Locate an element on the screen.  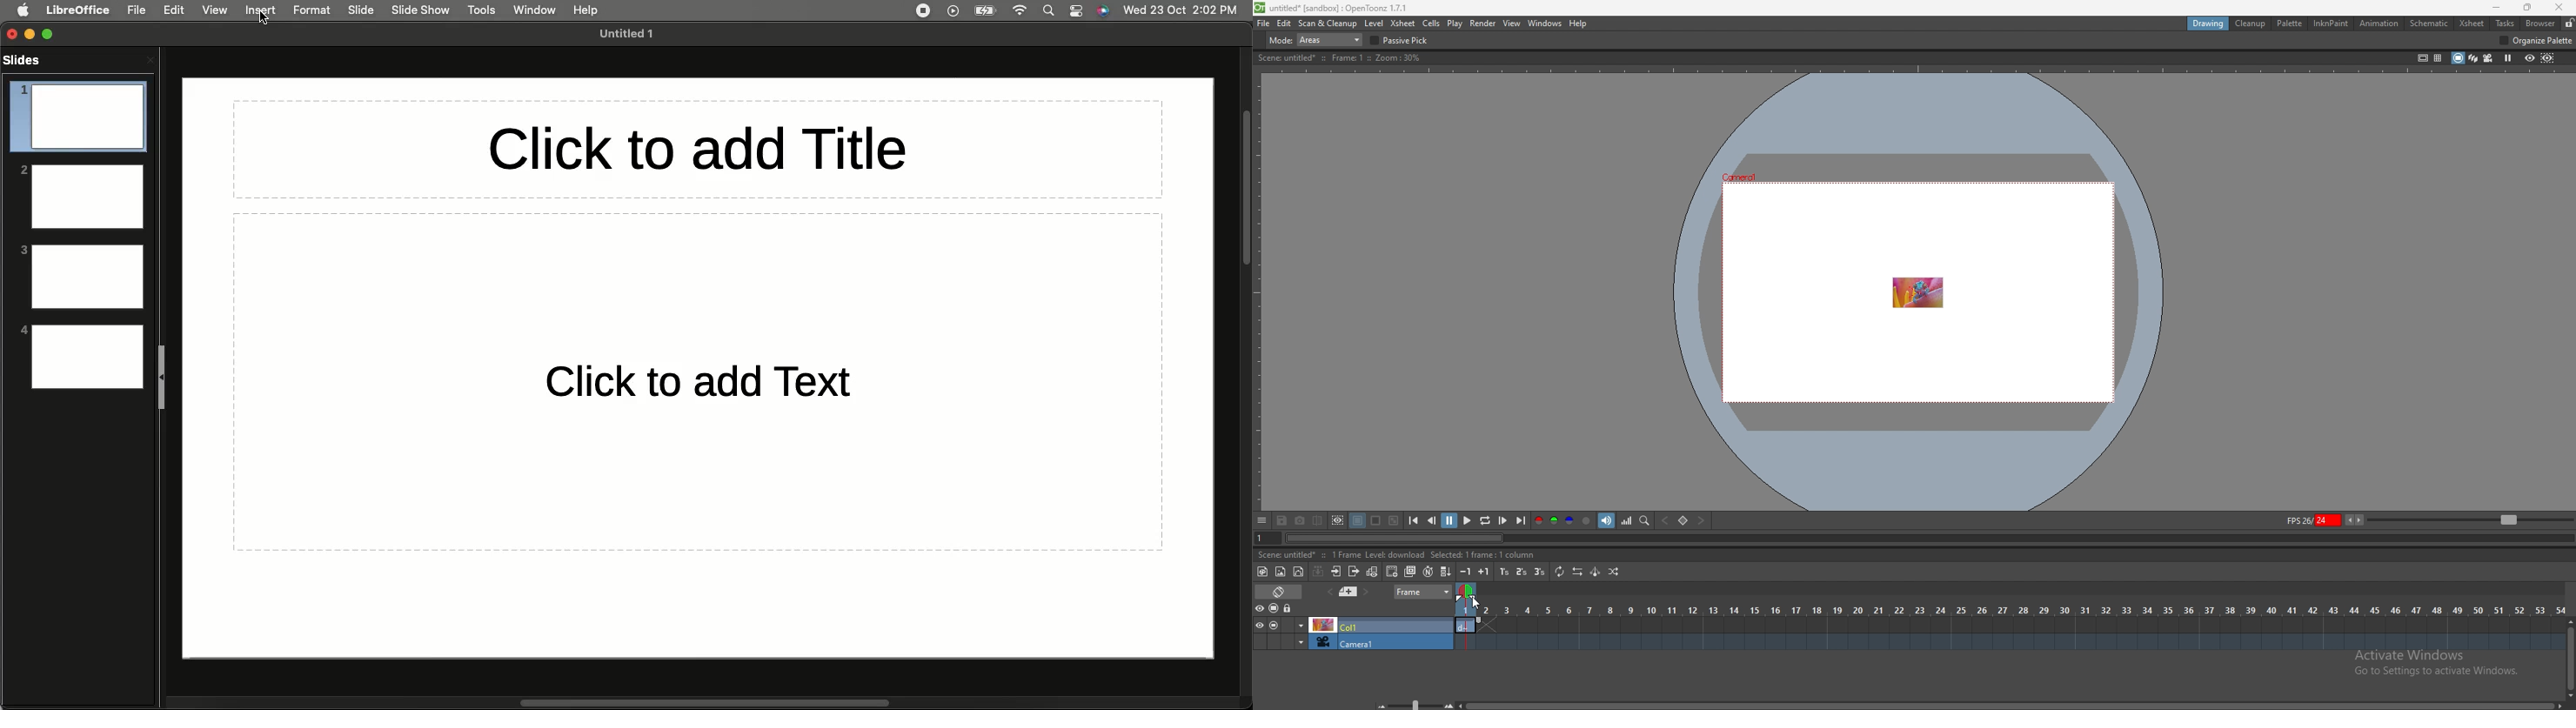
field guide is located at coordinates (2438, 59).